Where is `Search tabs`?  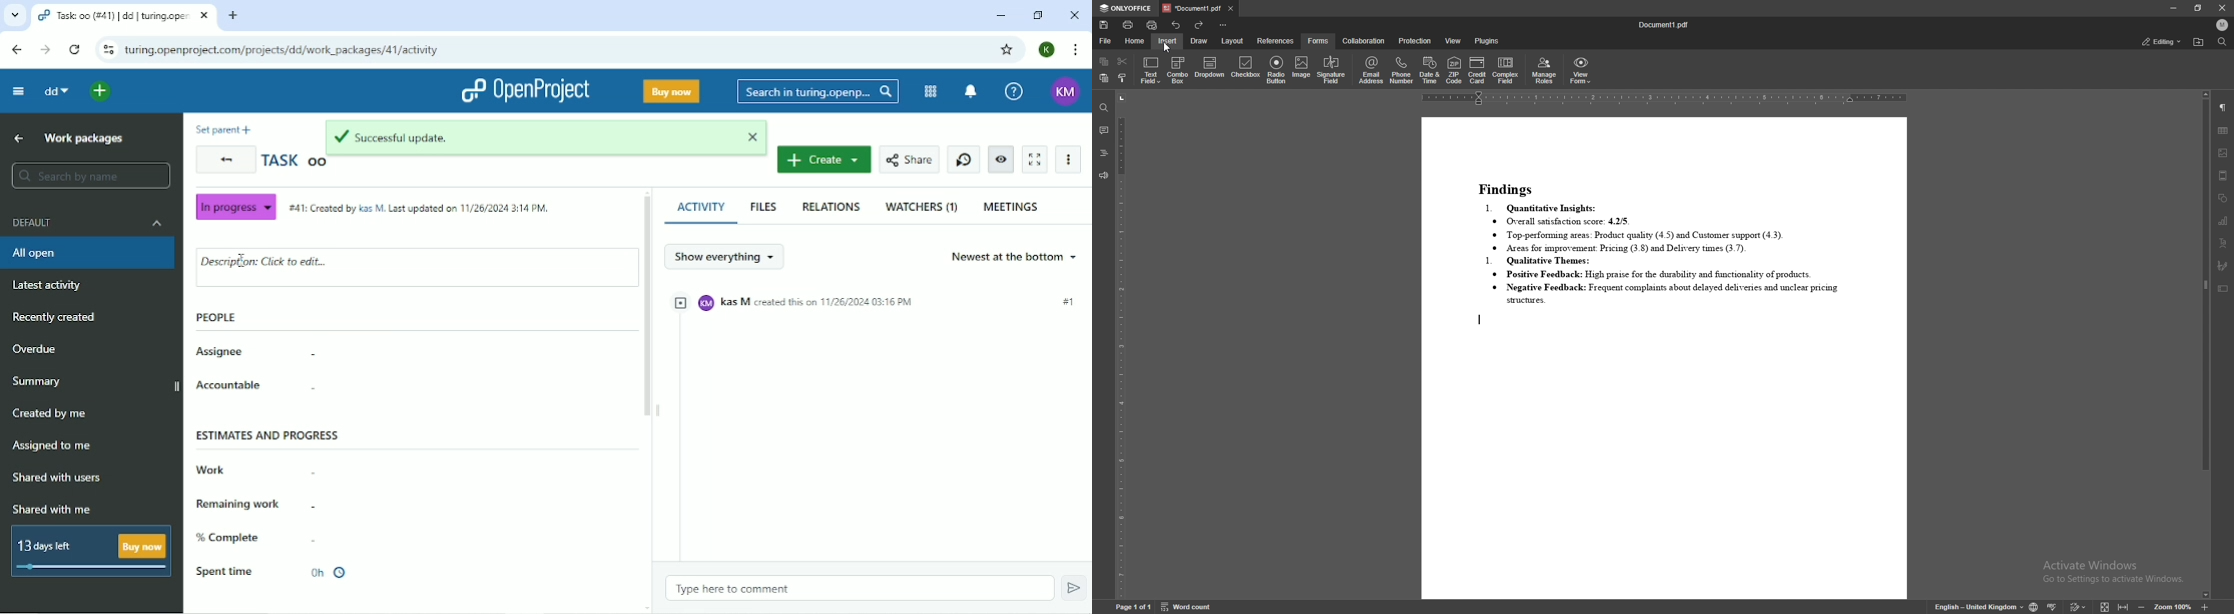 Search tabs is located at coordinates (14, 17).